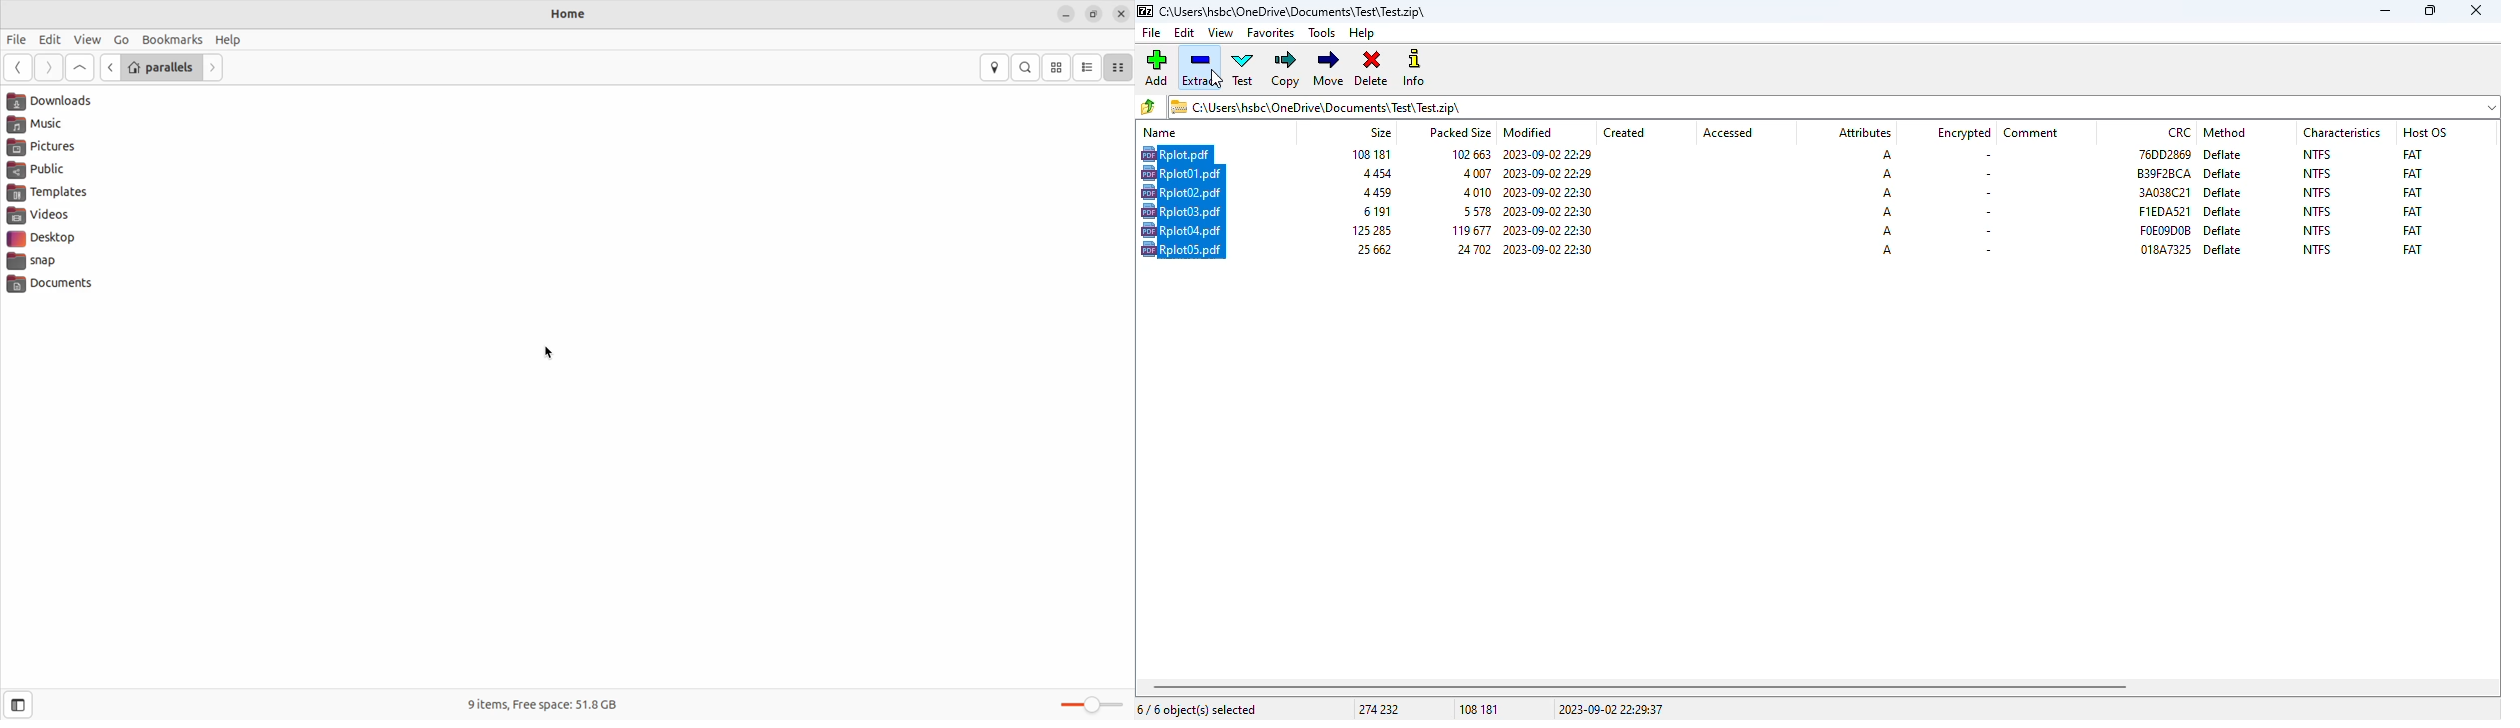  Describe the element at coordinates (1120, 68) in the screenshot. I see `compact view` at that location.